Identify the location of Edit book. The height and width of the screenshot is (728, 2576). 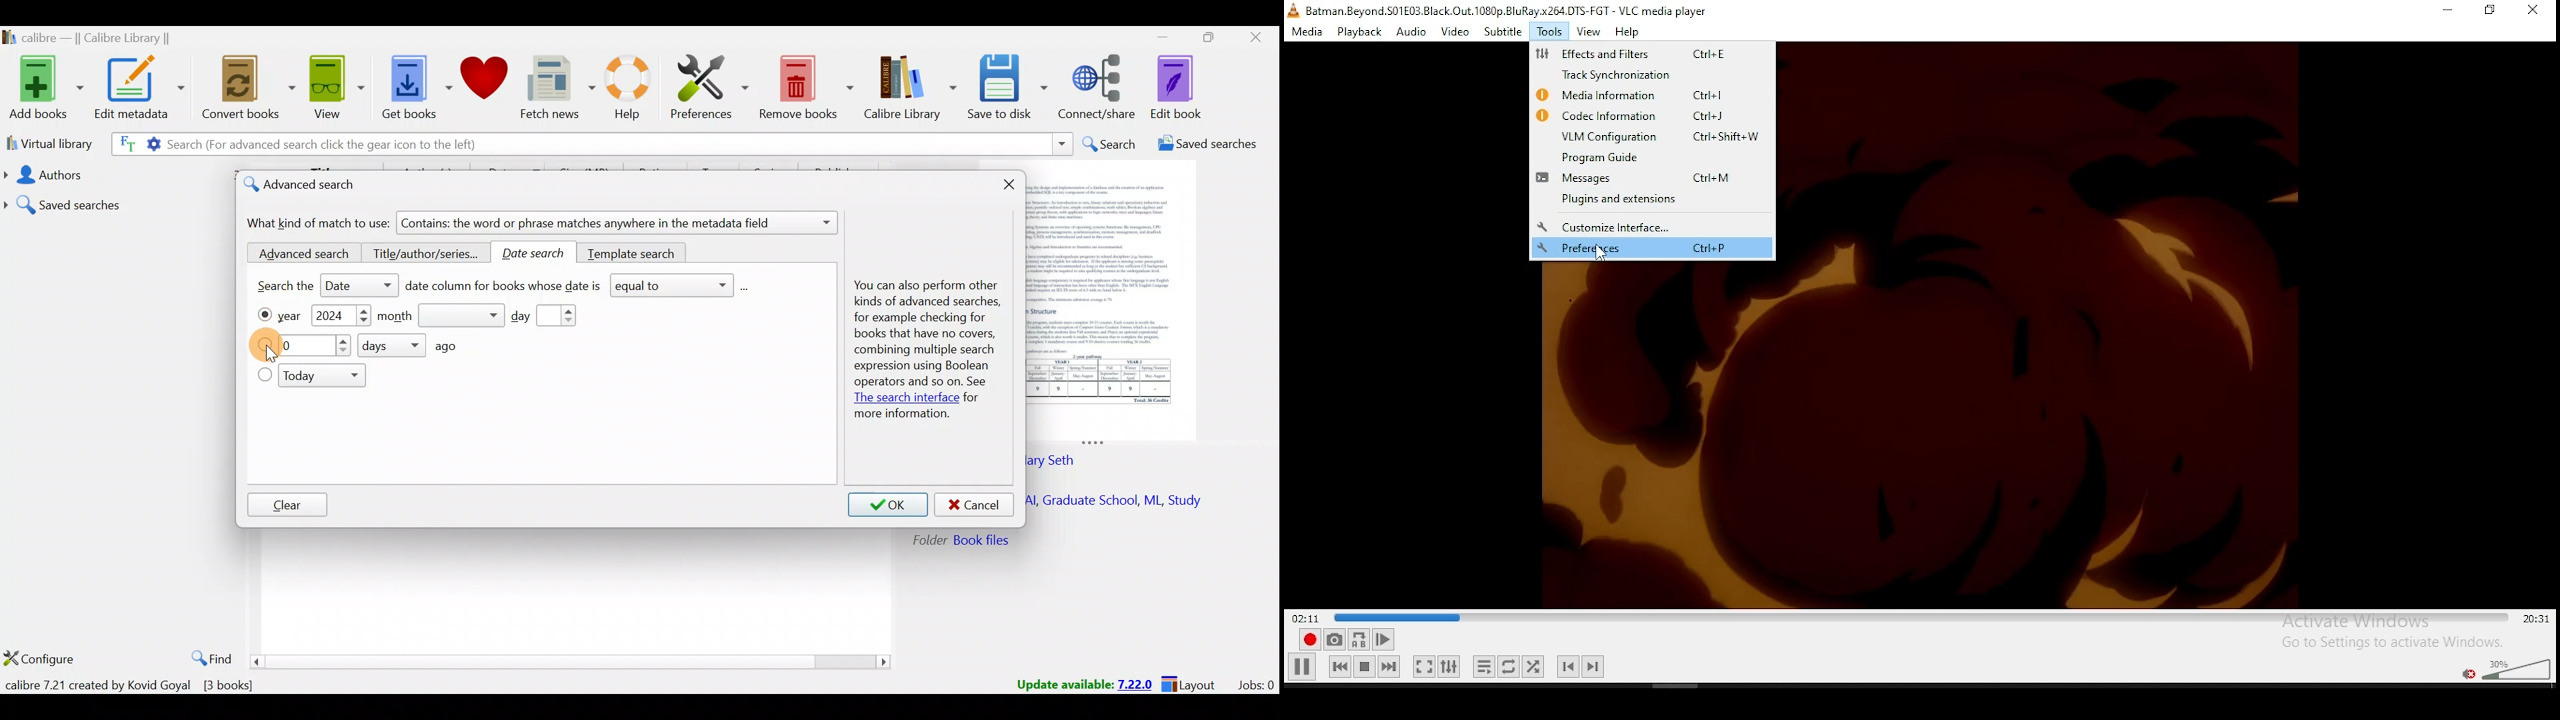
(1187, 87).